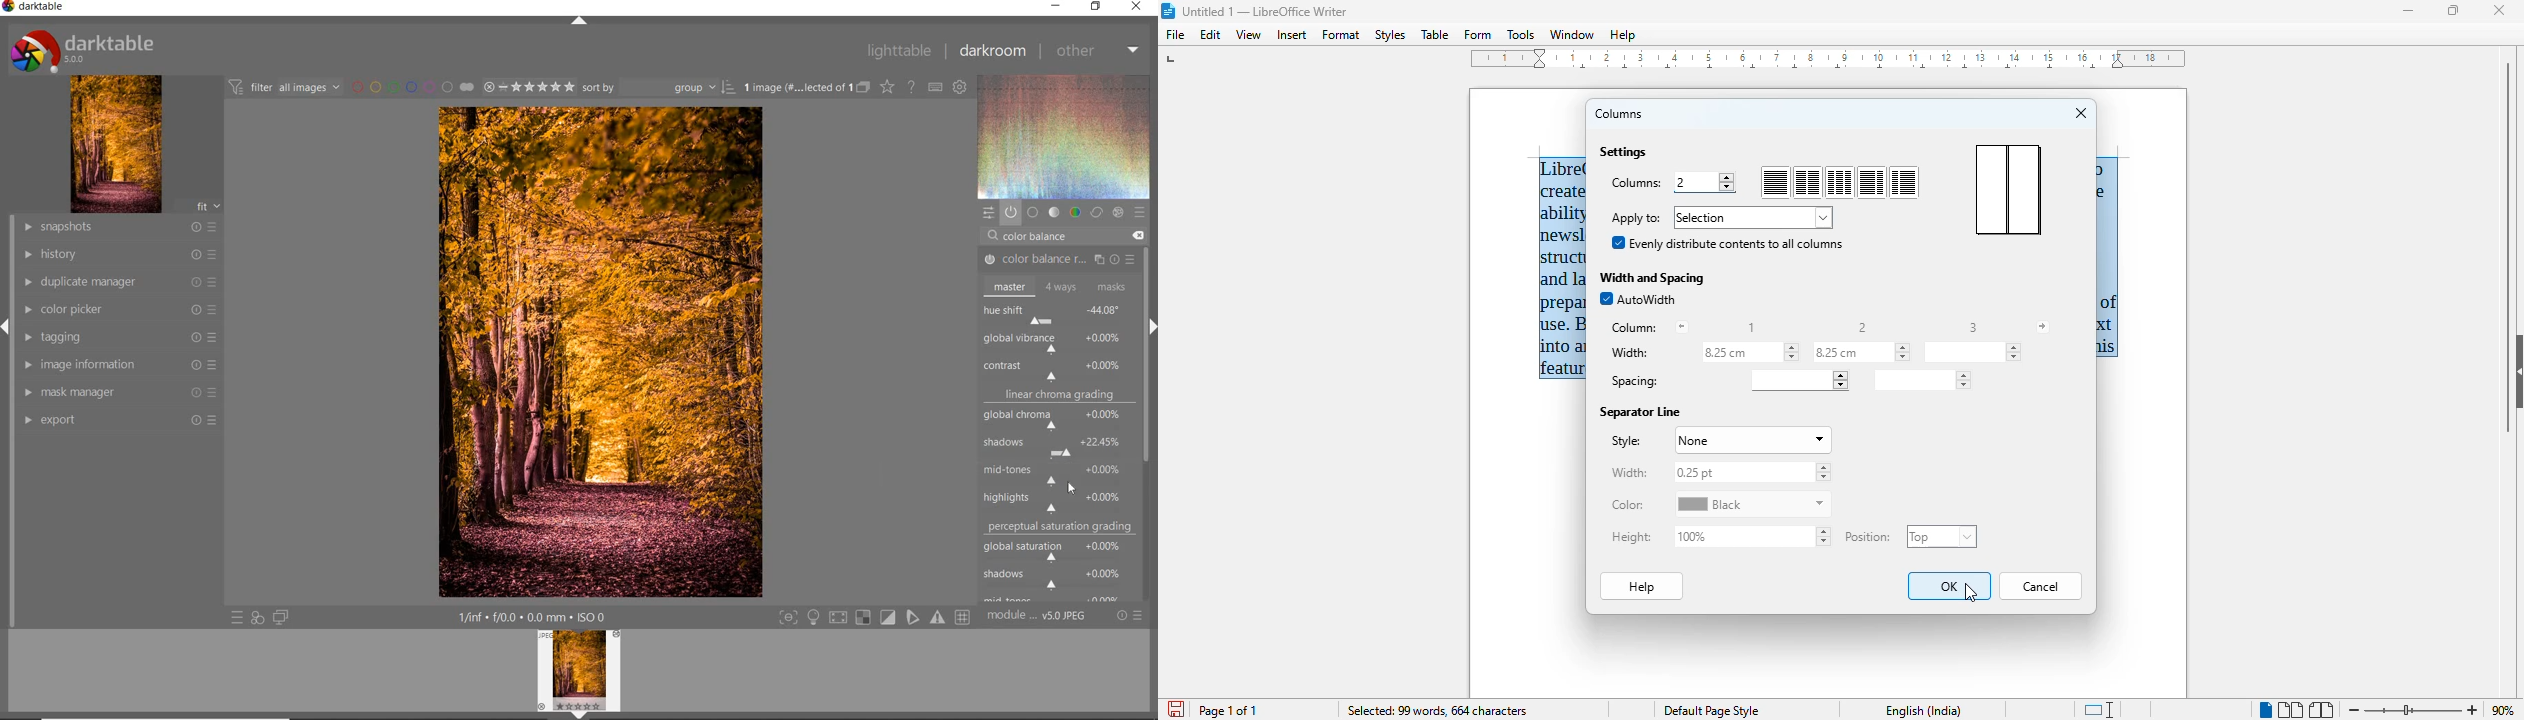  What do you see at coordinates (1709, 182) in the screenshot?
I see `2 ` at bounding box center [1709, 182].